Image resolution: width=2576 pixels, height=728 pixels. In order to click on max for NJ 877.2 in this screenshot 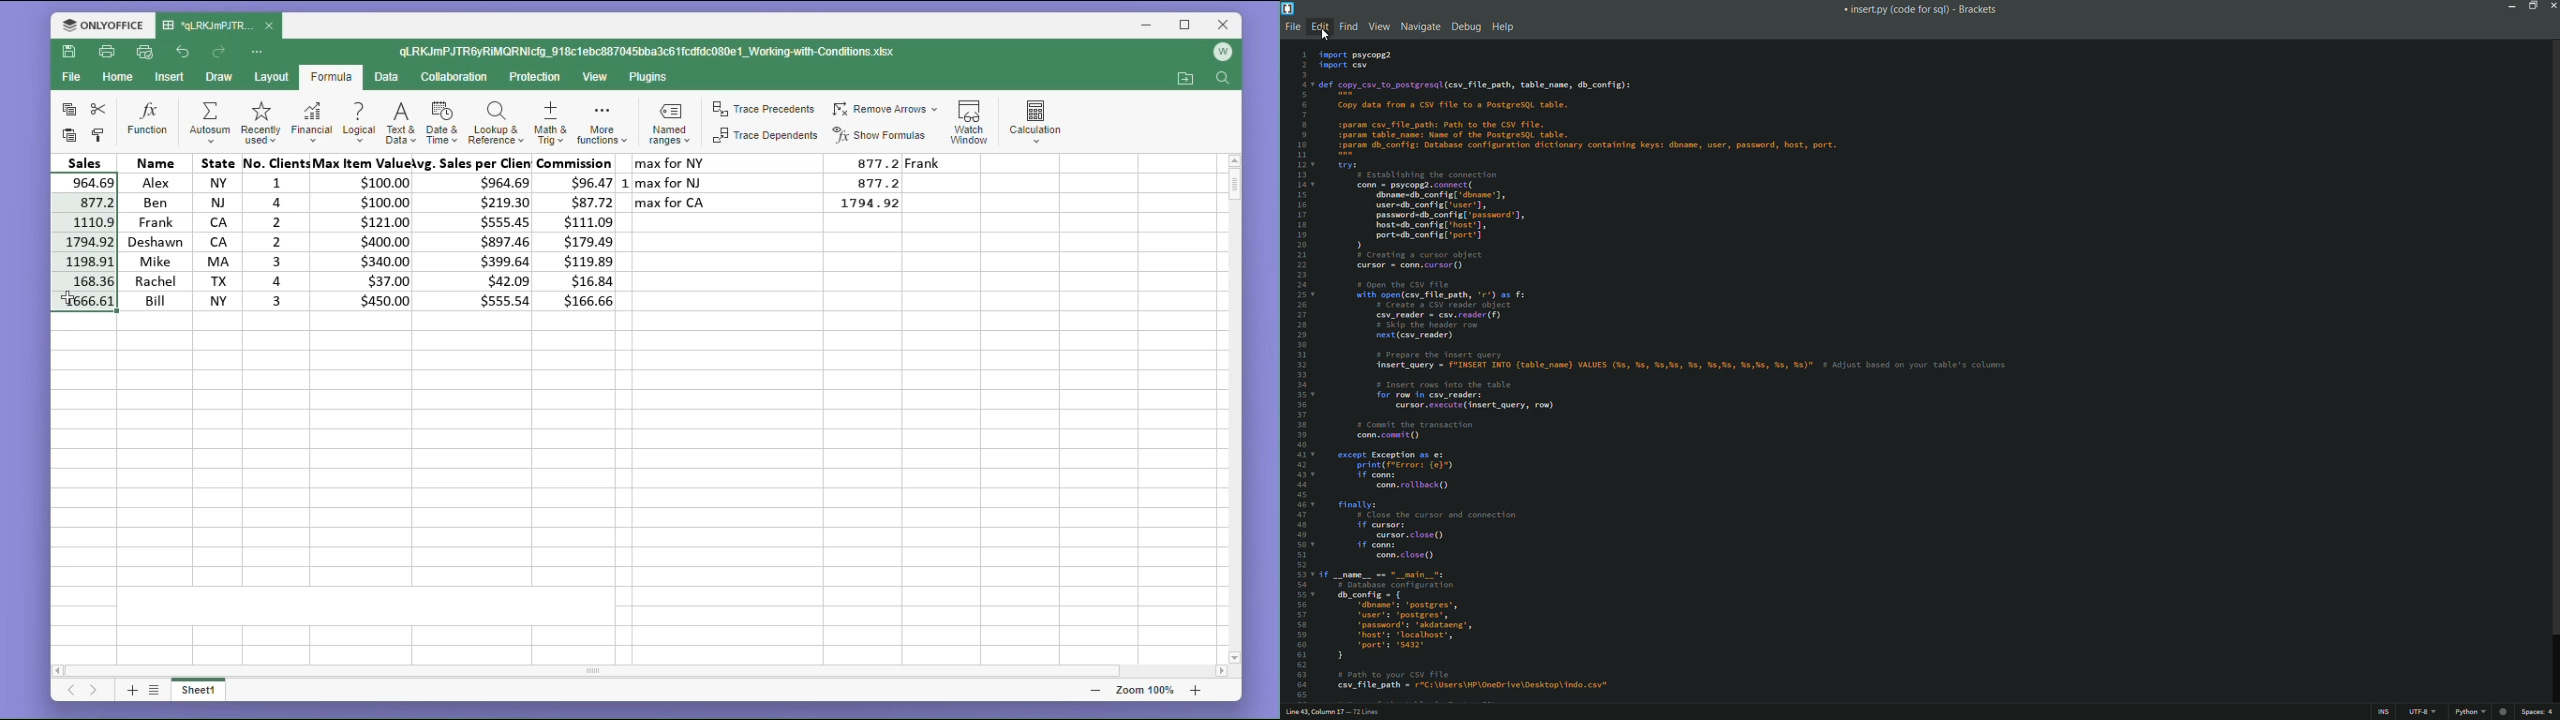, I will do `click(774, 182)`.